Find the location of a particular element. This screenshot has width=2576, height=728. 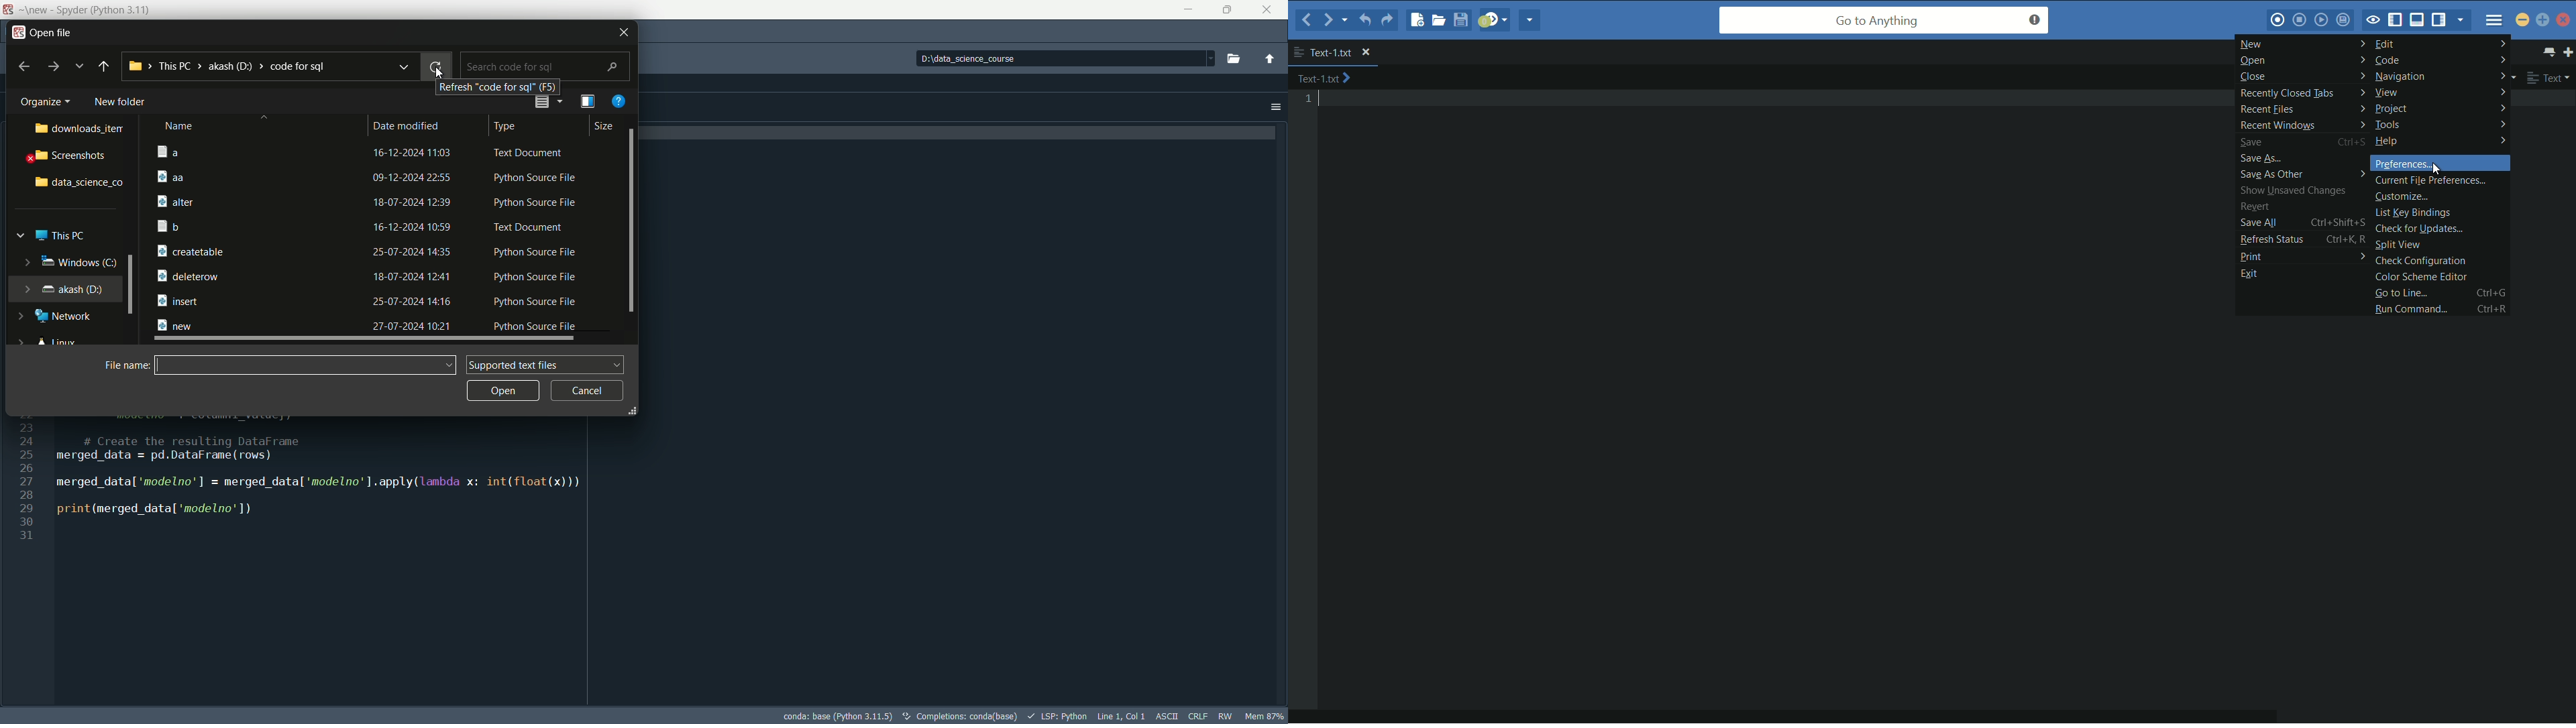

type is located at coordinates (510, 126).